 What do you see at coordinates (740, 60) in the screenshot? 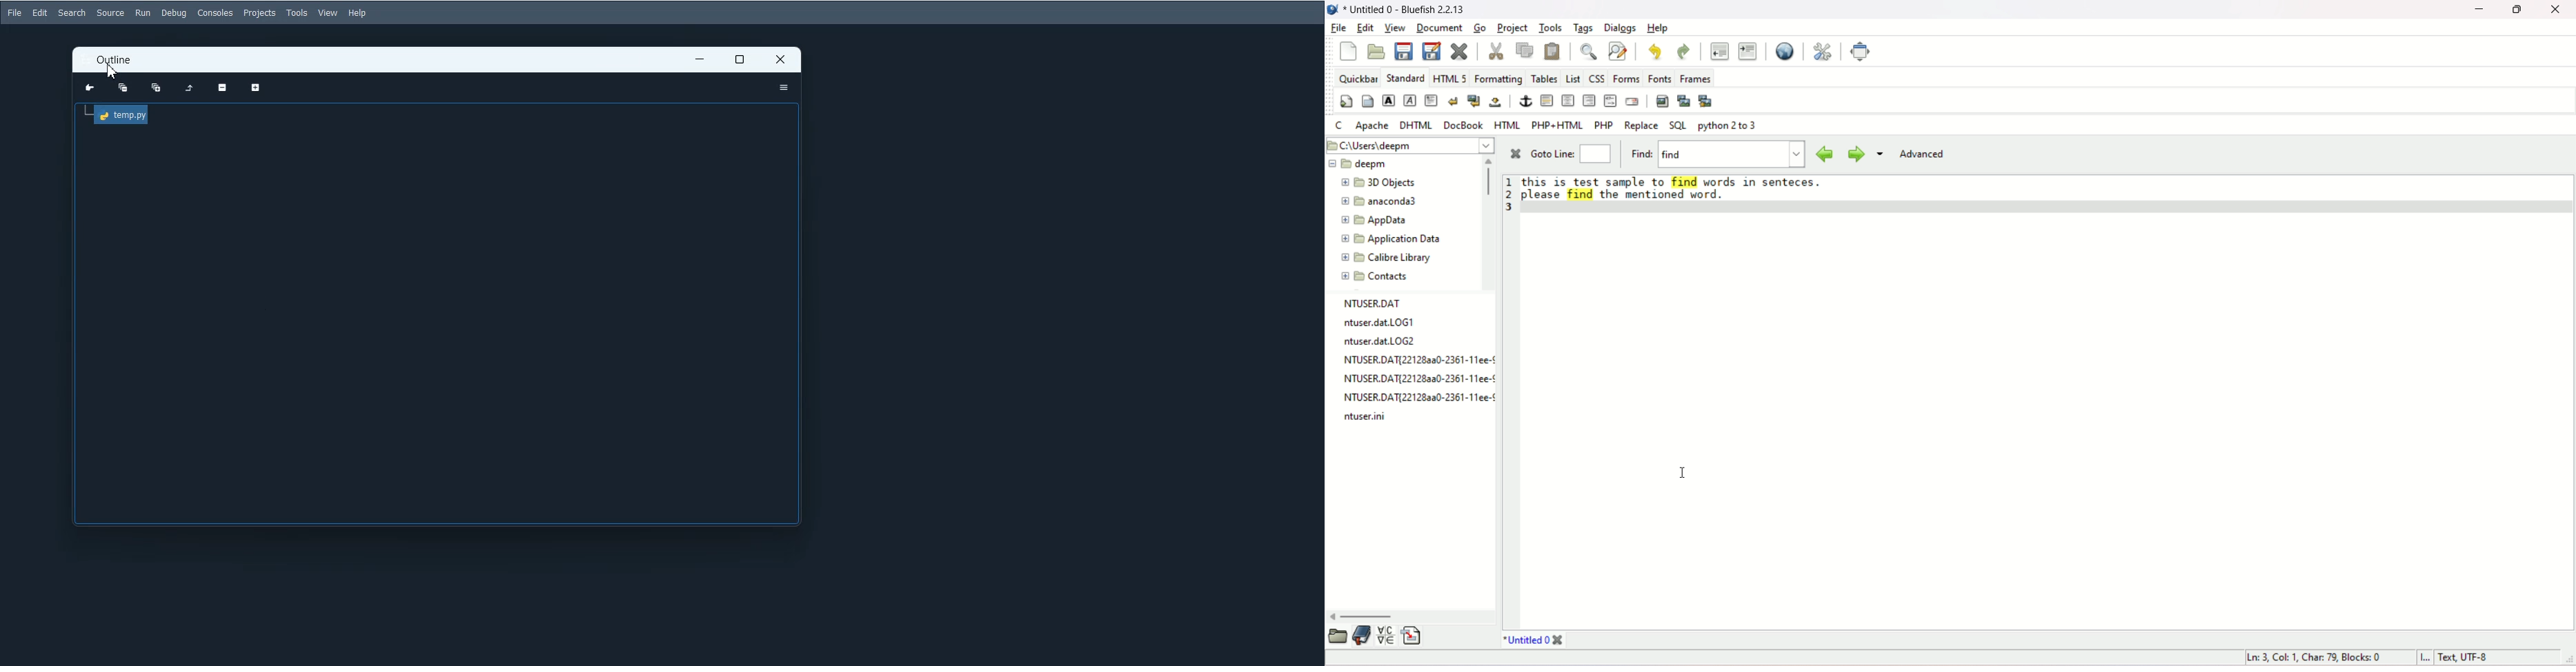
I see `Maximize` at bounding box center [740, 60].